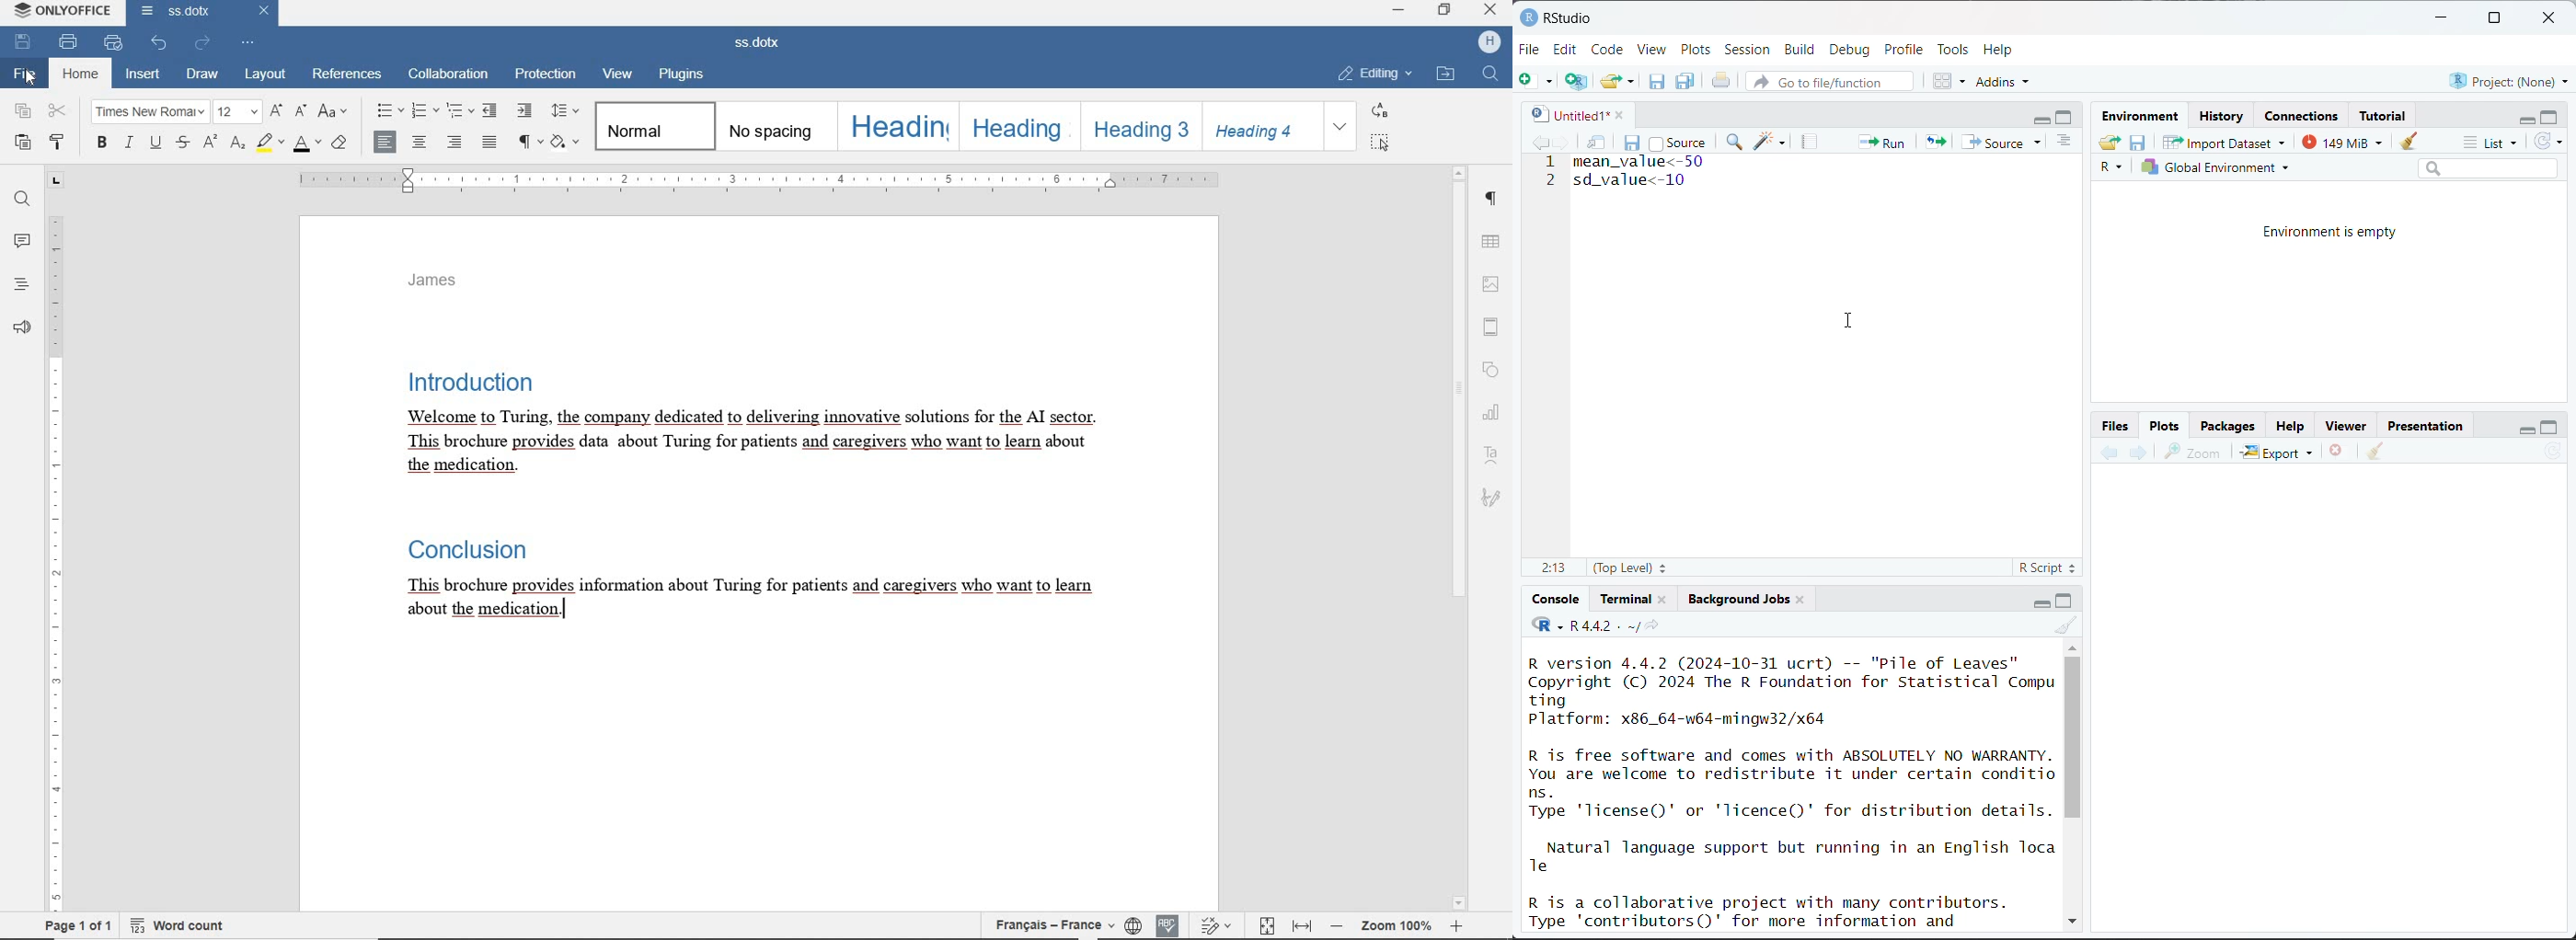 The image size is (2576, 952). Describe the element at coordinates (1736, 143) in the screenshot. I see `find/replace` at that location.